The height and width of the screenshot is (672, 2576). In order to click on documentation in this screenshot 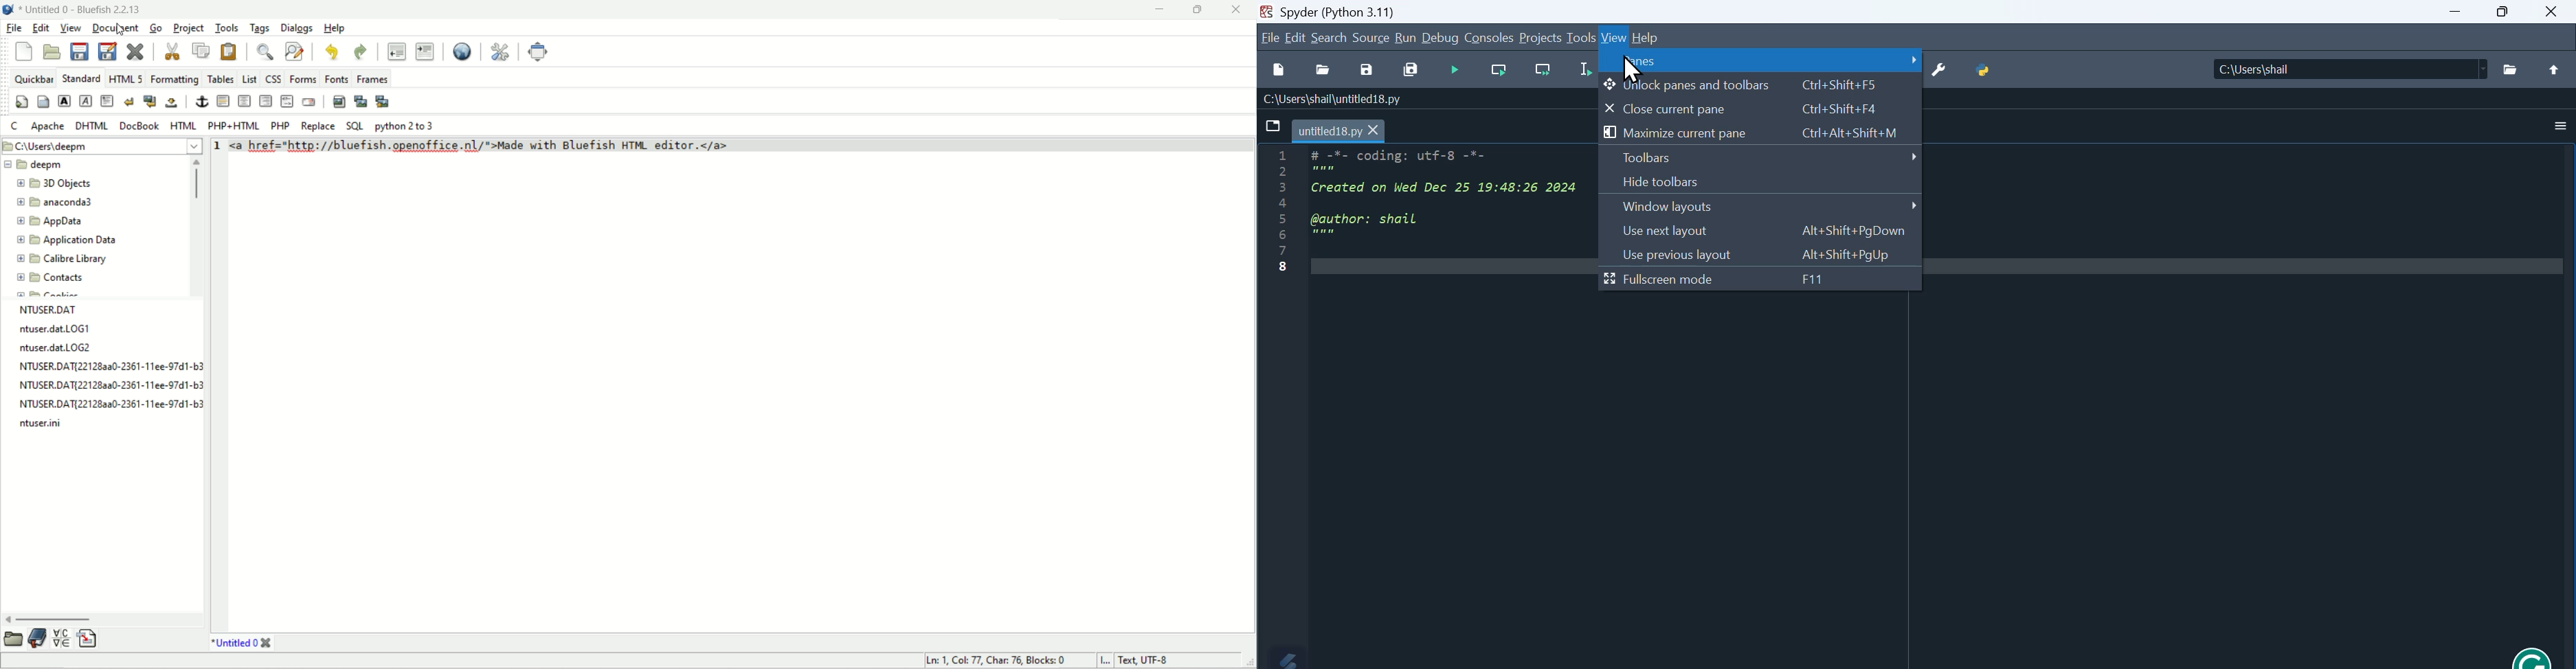, I will do `click(39, 640)`.